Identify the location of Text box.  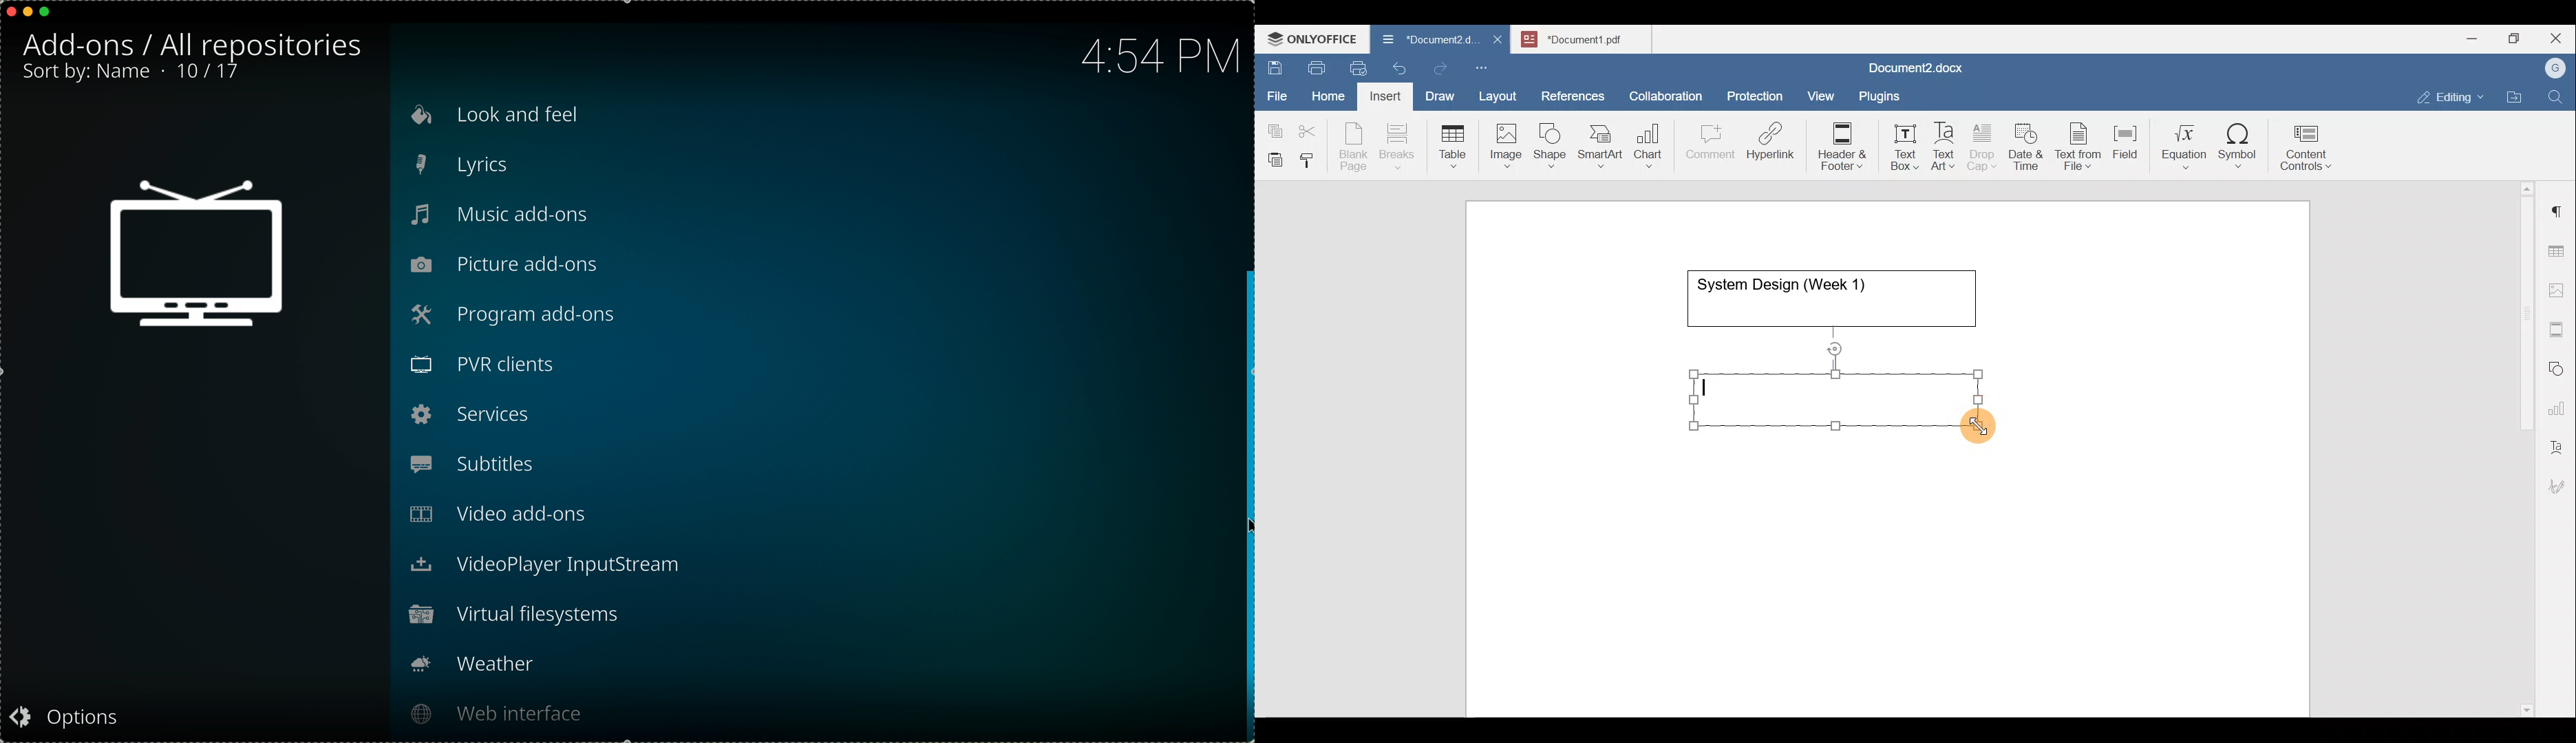
(1895, 147).